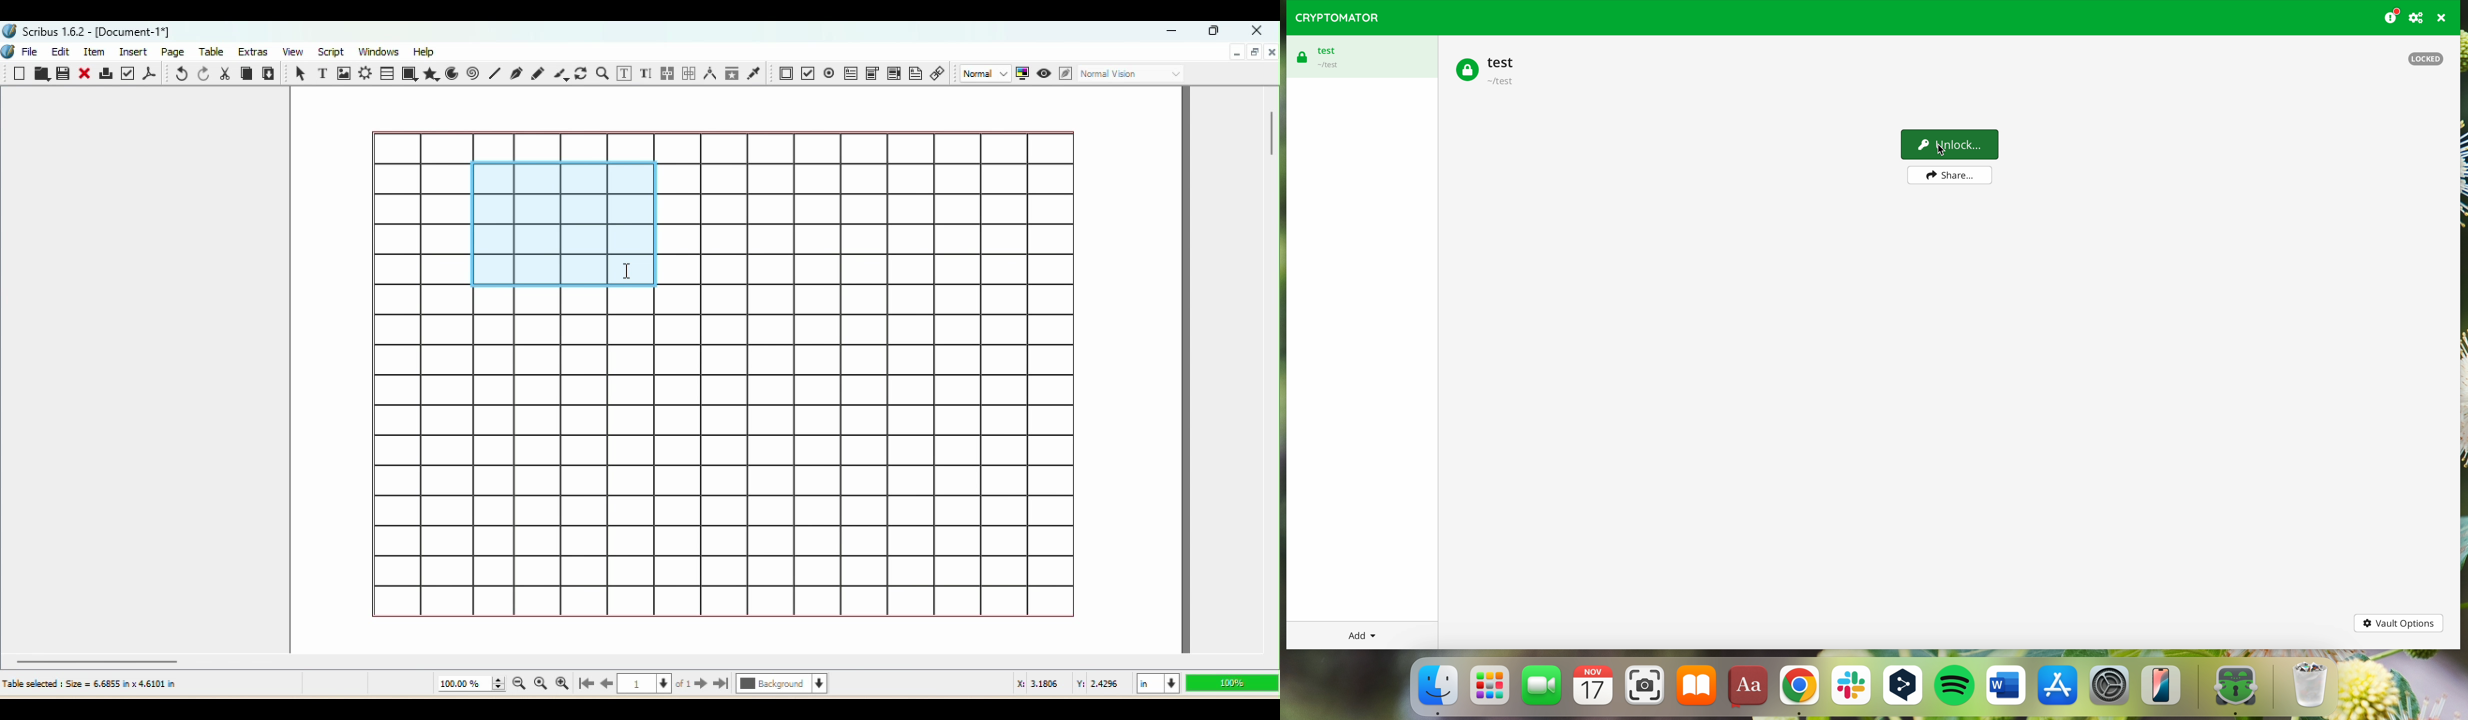  Describe the element at coordinates (1216, 32) in the screenshot. I see `Maximize` at that location.